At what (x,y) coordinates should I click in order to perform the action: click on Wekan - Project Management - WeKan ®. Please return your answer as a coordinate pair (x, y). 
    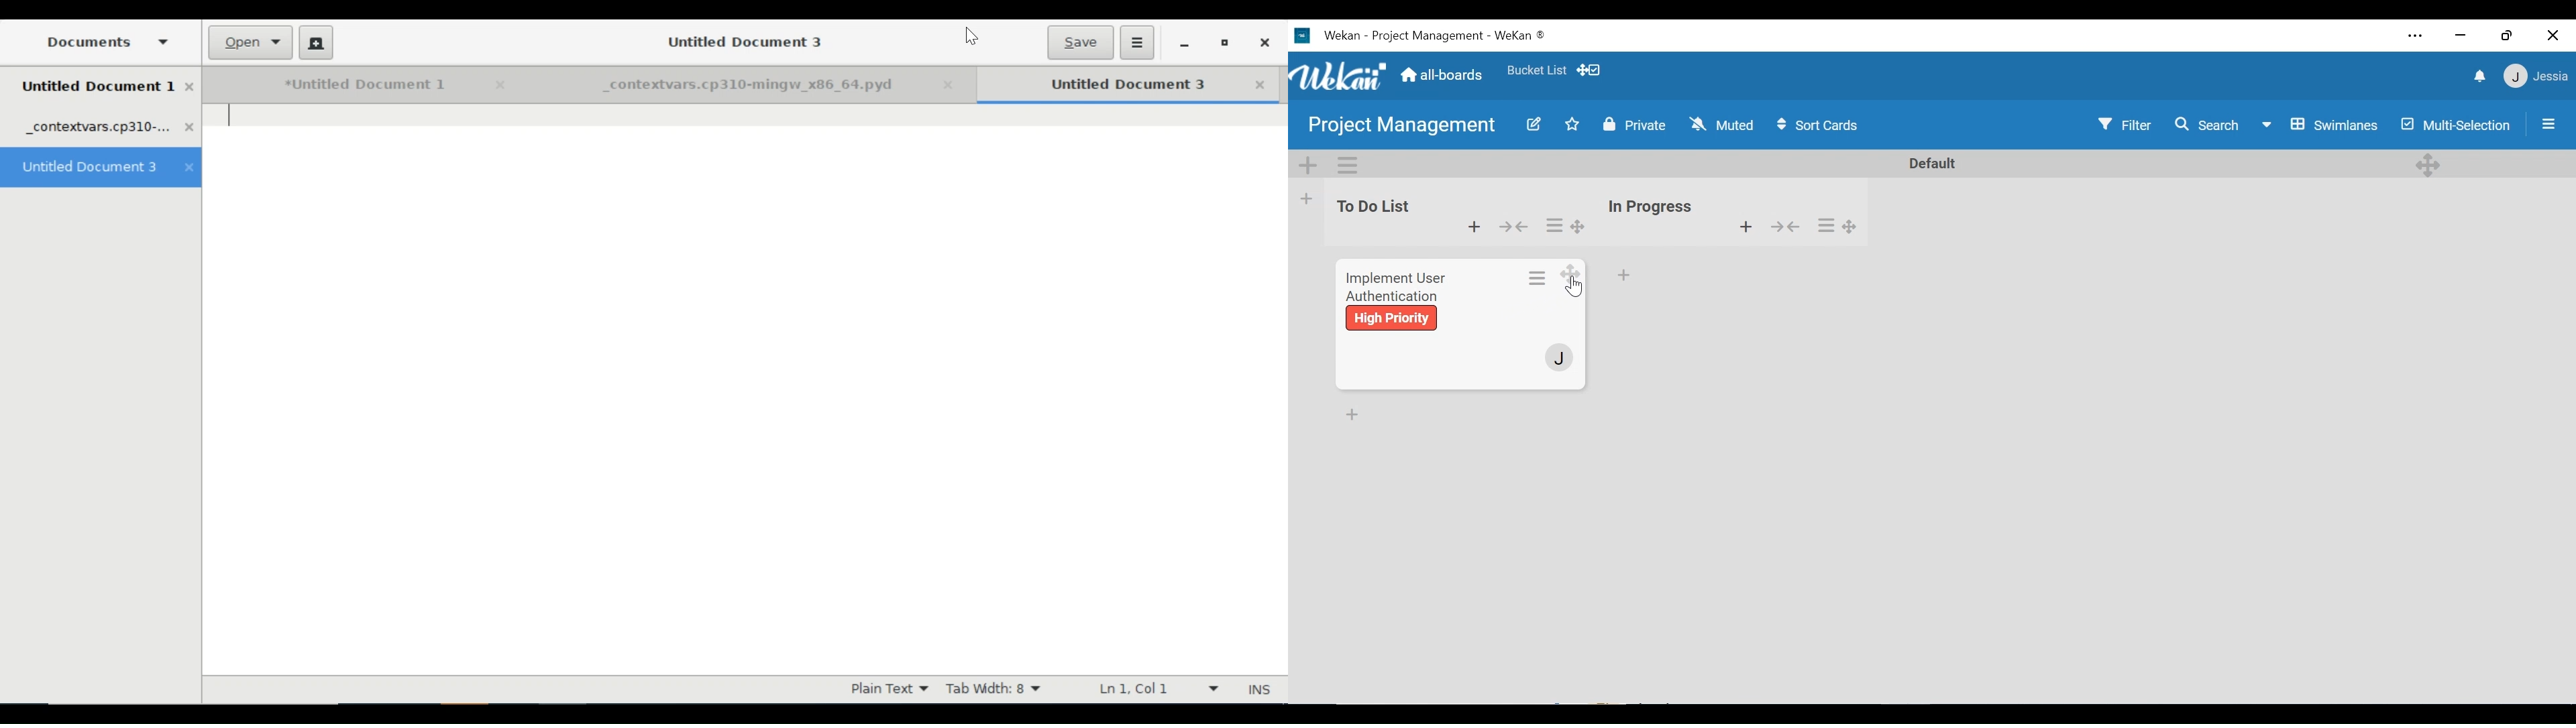
    Looking at the image, I should click on (1432, 36).